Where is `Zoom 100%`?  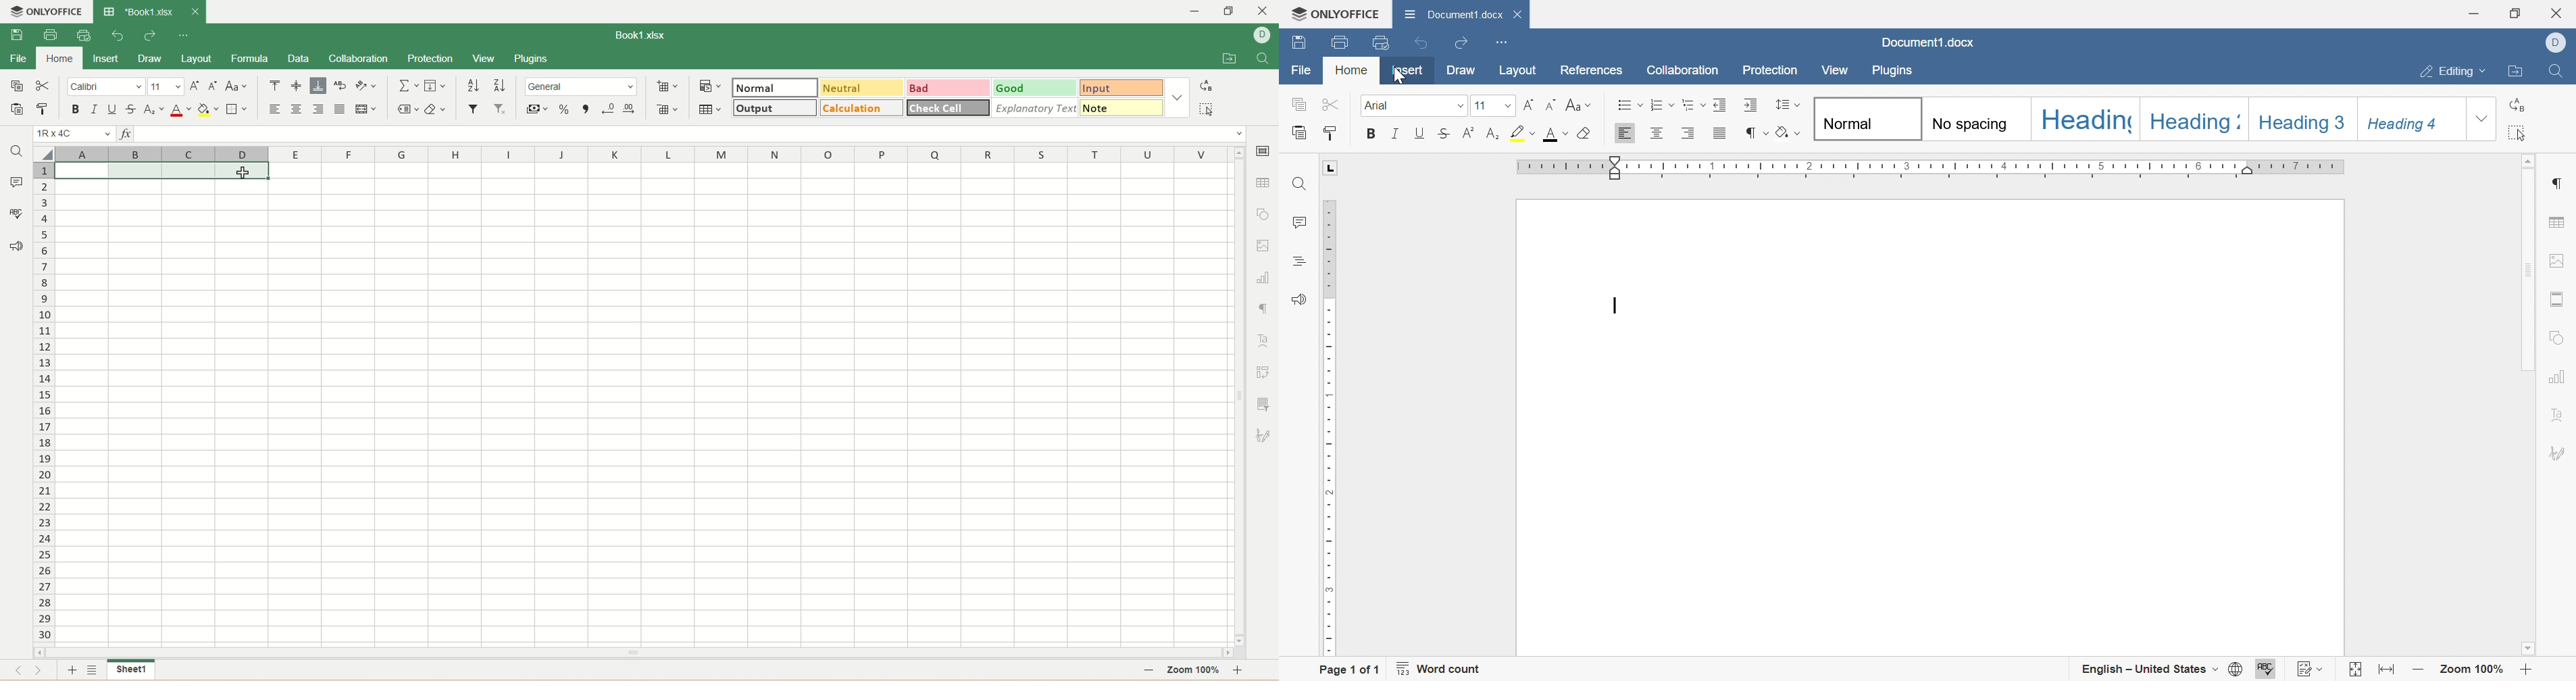 Zoom 100% is located at coordinates (2473, 668).